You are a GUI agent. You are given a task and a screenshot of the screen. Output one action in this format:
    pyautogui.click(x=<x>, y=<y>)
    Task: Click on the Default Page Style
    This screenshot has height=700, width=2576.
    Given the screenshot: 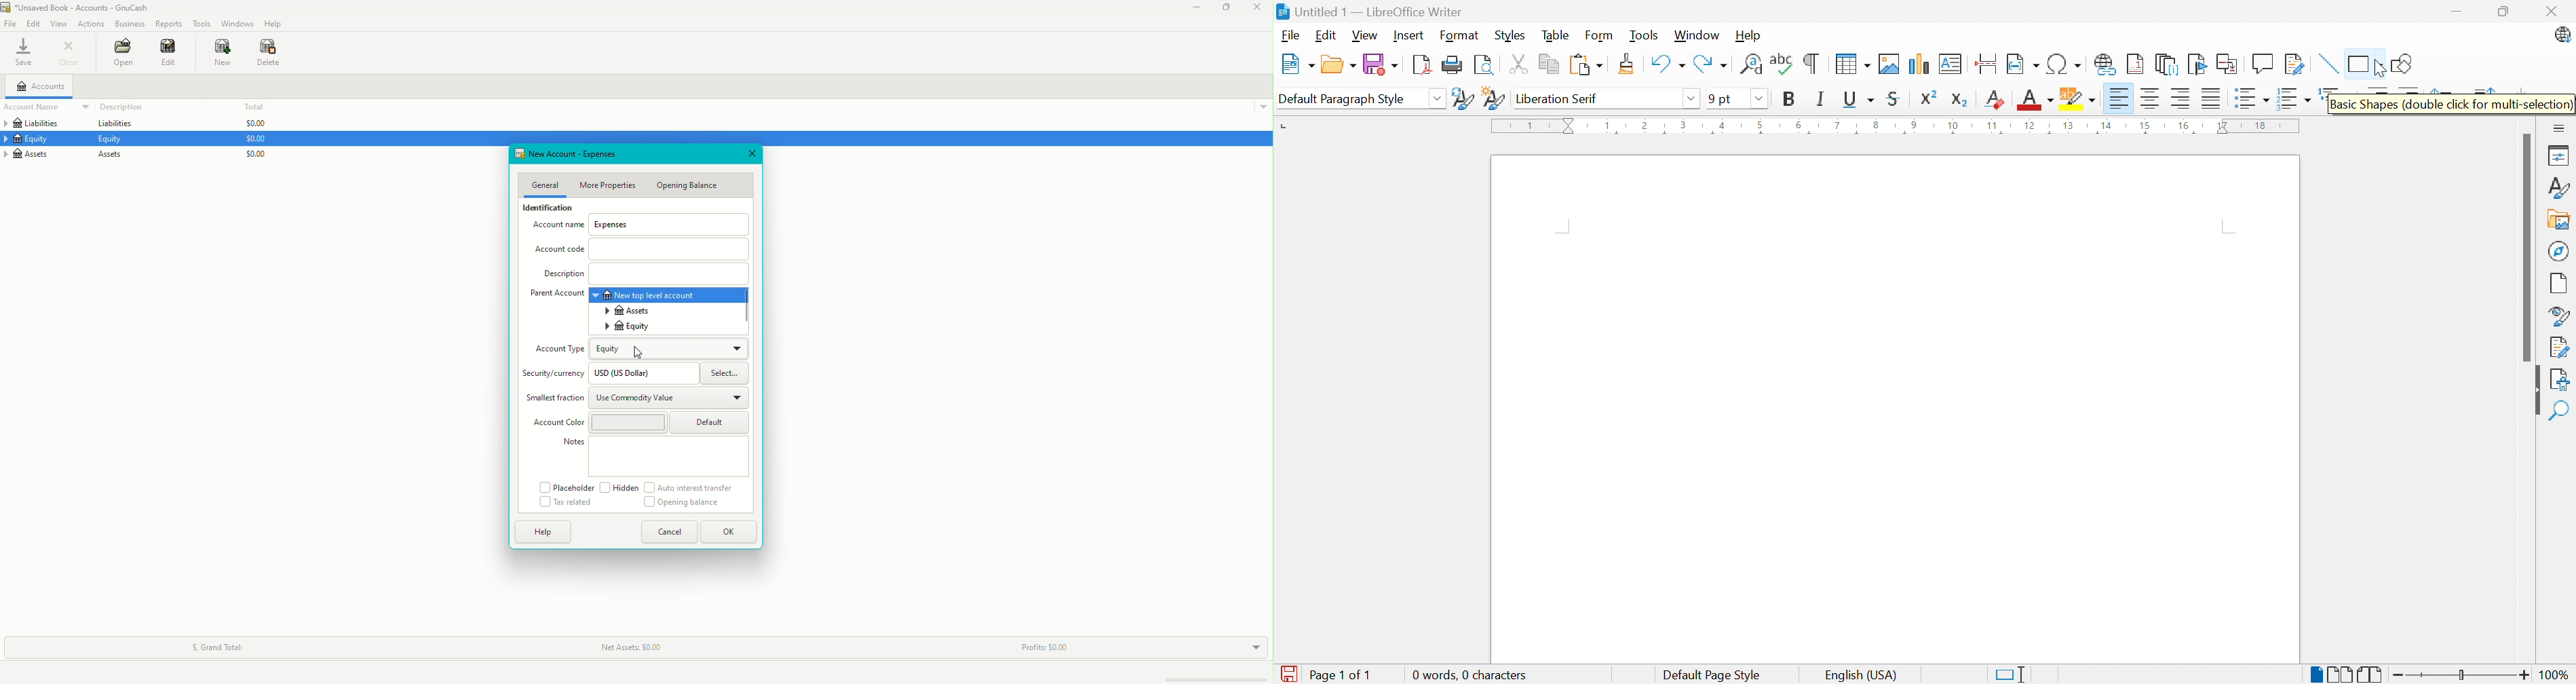 What is the action you would take?
    pyautogui.click(x=1712, y=676)
    